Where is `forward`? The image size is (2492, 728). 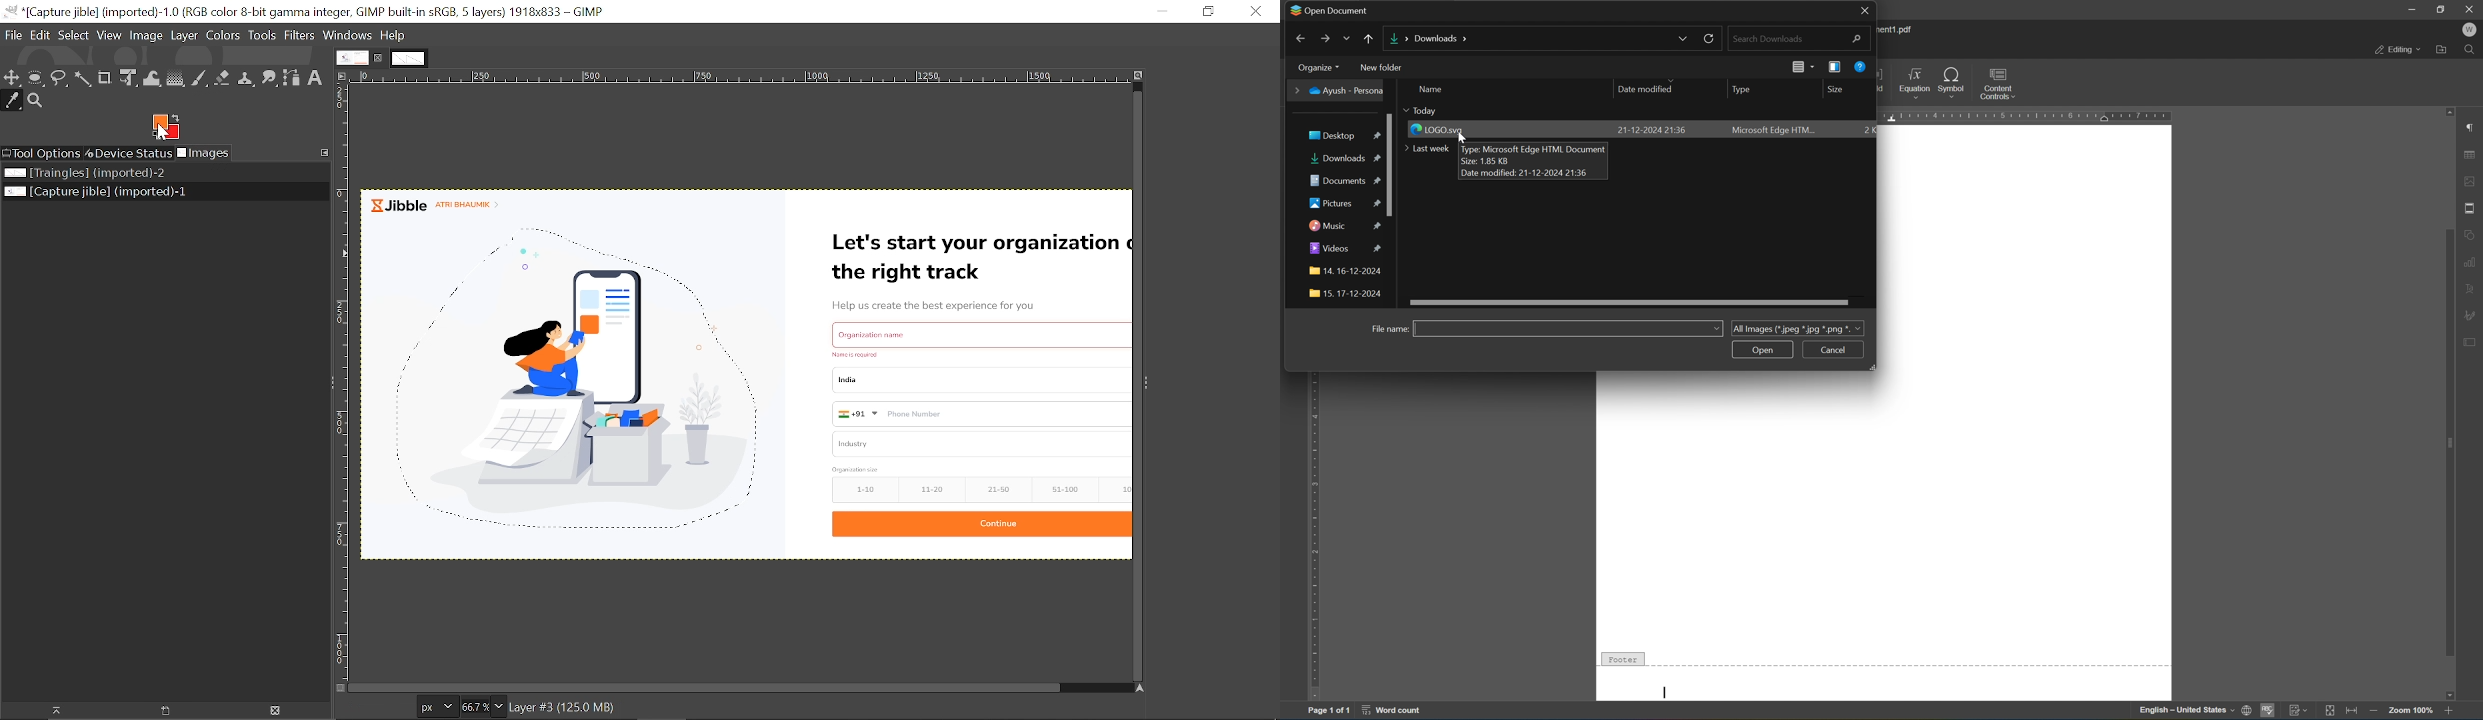 forward is located at coordinates (1323, 39).